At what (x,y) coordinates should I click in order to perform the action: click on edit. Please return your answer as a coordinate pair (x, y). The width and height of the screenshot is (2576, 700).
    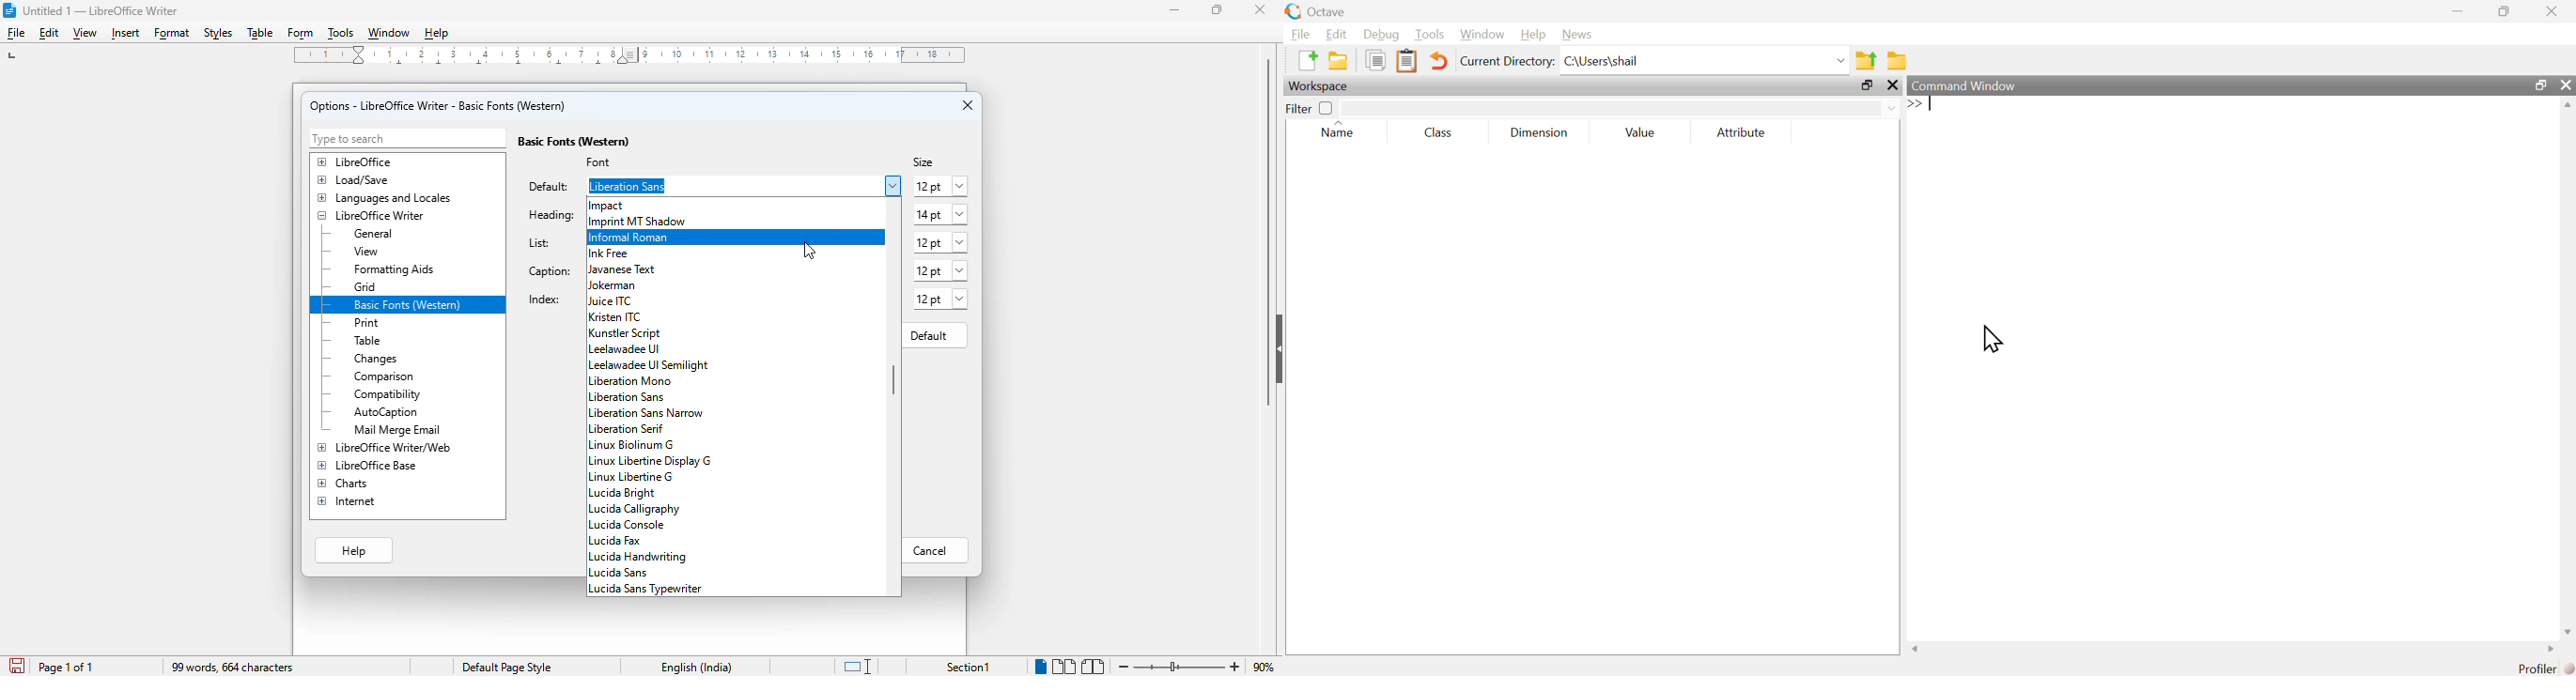
    Looking at the image, I should click on (49, 33).